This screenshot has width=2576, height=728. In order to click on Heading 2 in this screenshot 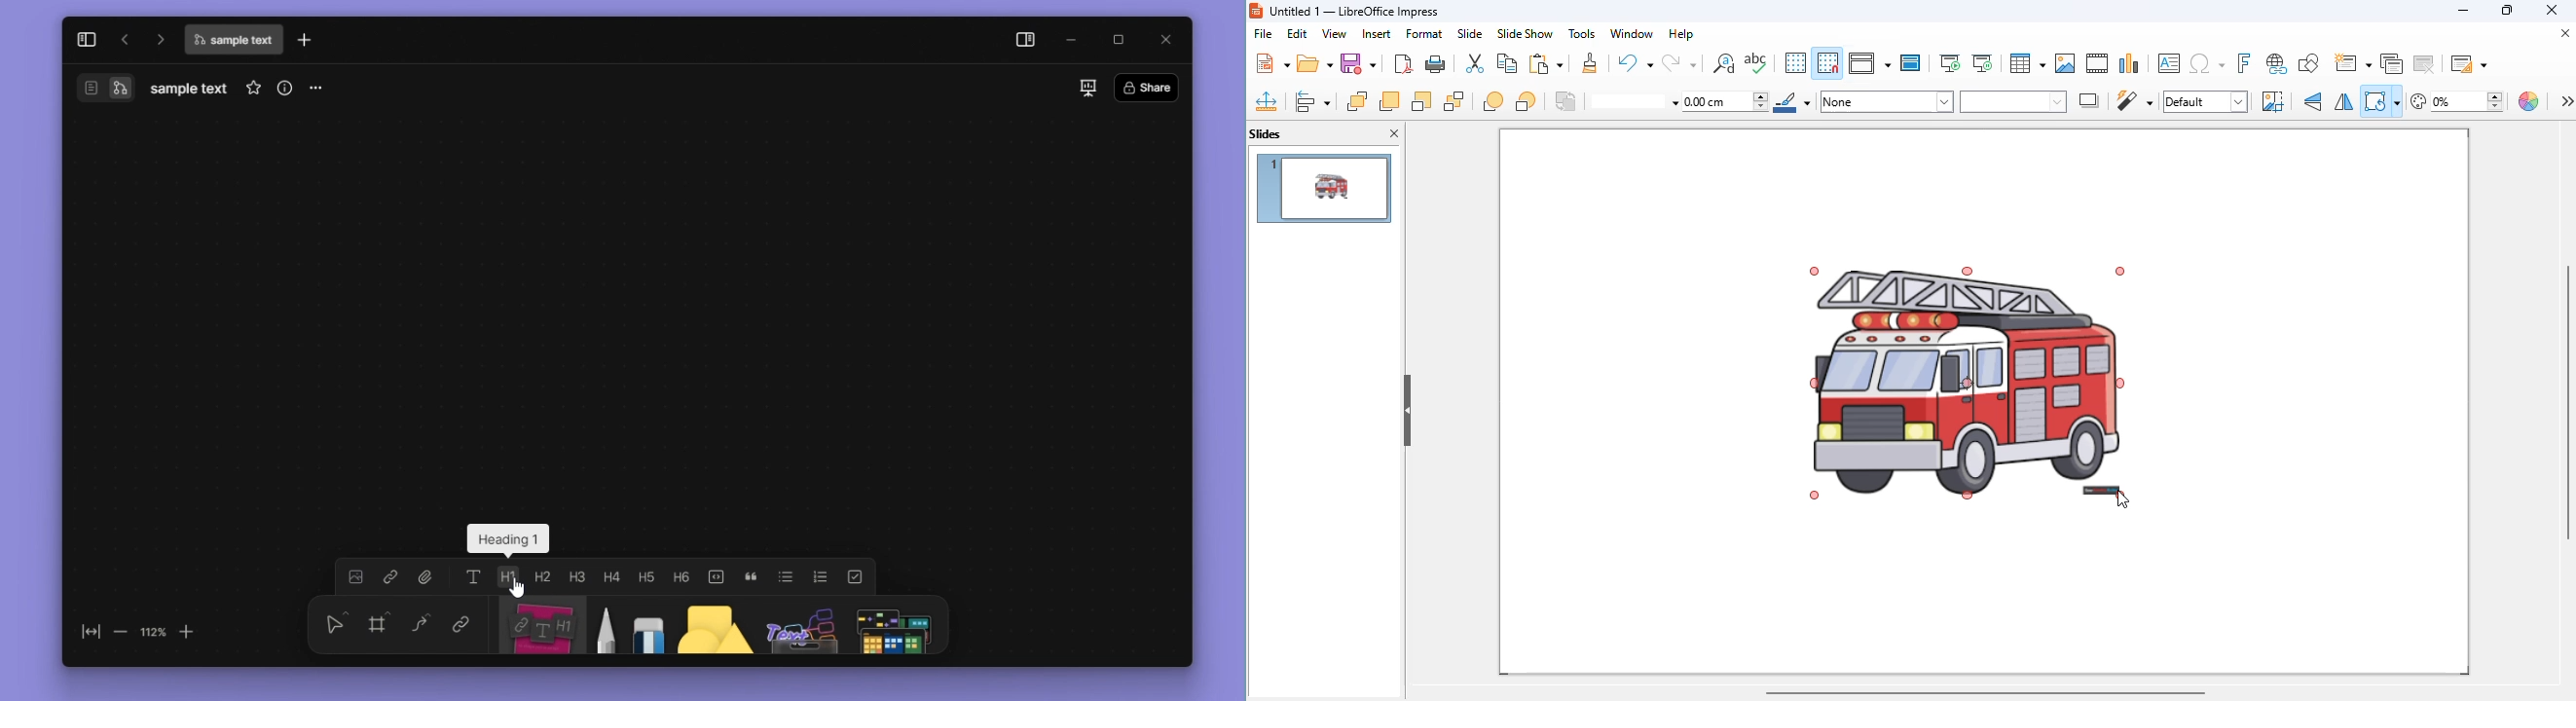, I will do `click(541, 576)`.